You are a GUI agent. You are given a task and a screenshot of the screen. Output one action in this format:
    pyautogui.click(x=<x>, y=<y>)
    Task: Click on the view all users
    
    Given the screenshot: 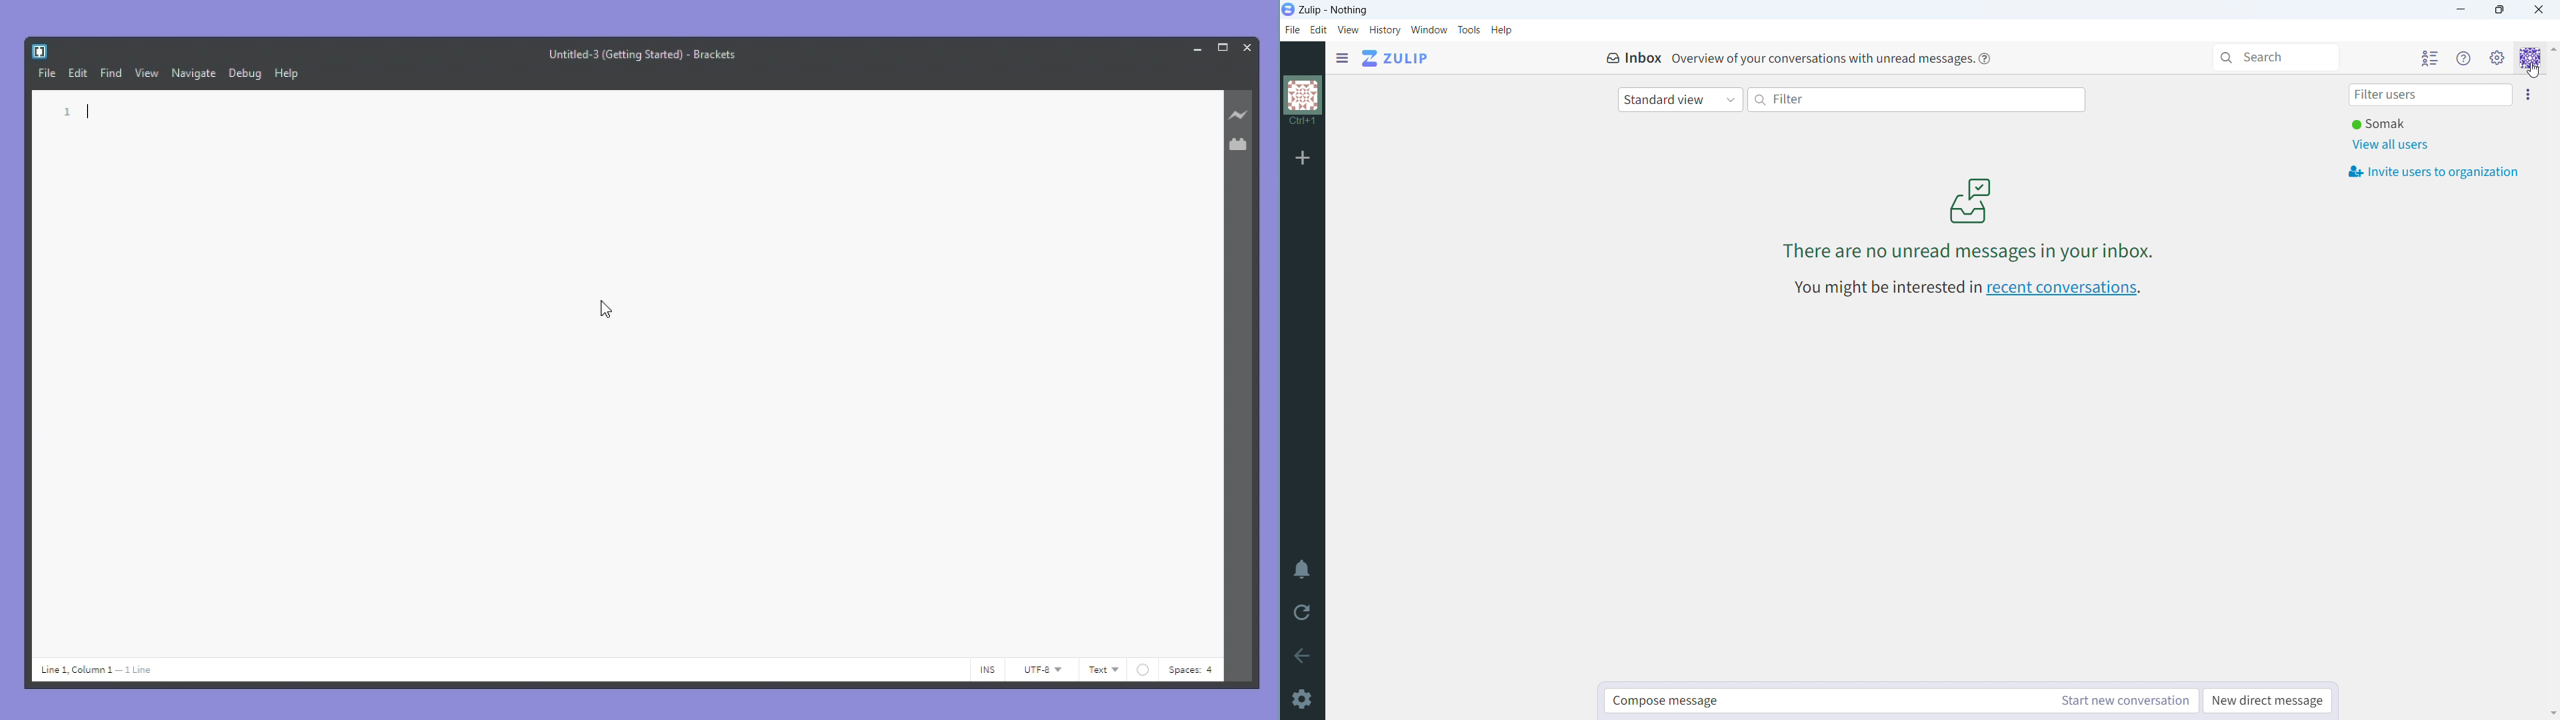 What is the action you would take?
    pyautogui.click(x=2392, y=145)
    